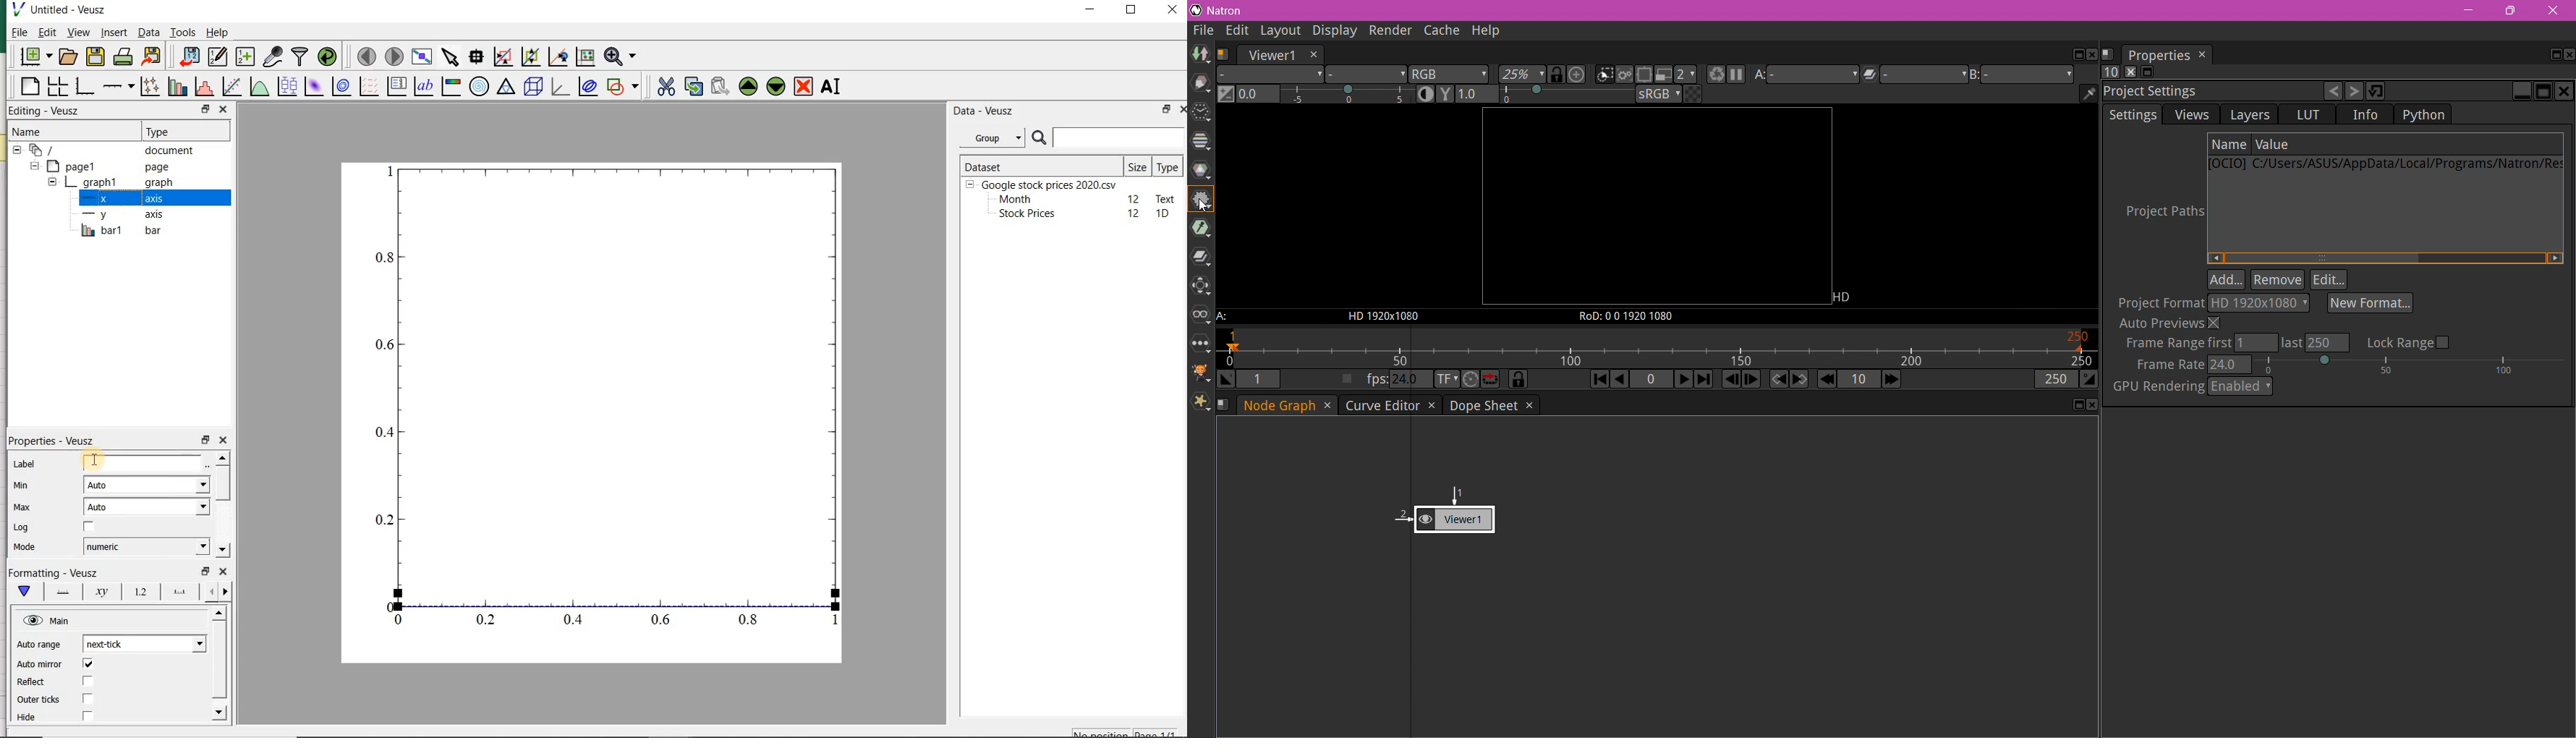 Image resolution: width=2576 pixels, height=756 pixels. What do you see at coordinates (222, 505) in the screenshot?
I see `scrollbar` at bounding box center [222, 505].